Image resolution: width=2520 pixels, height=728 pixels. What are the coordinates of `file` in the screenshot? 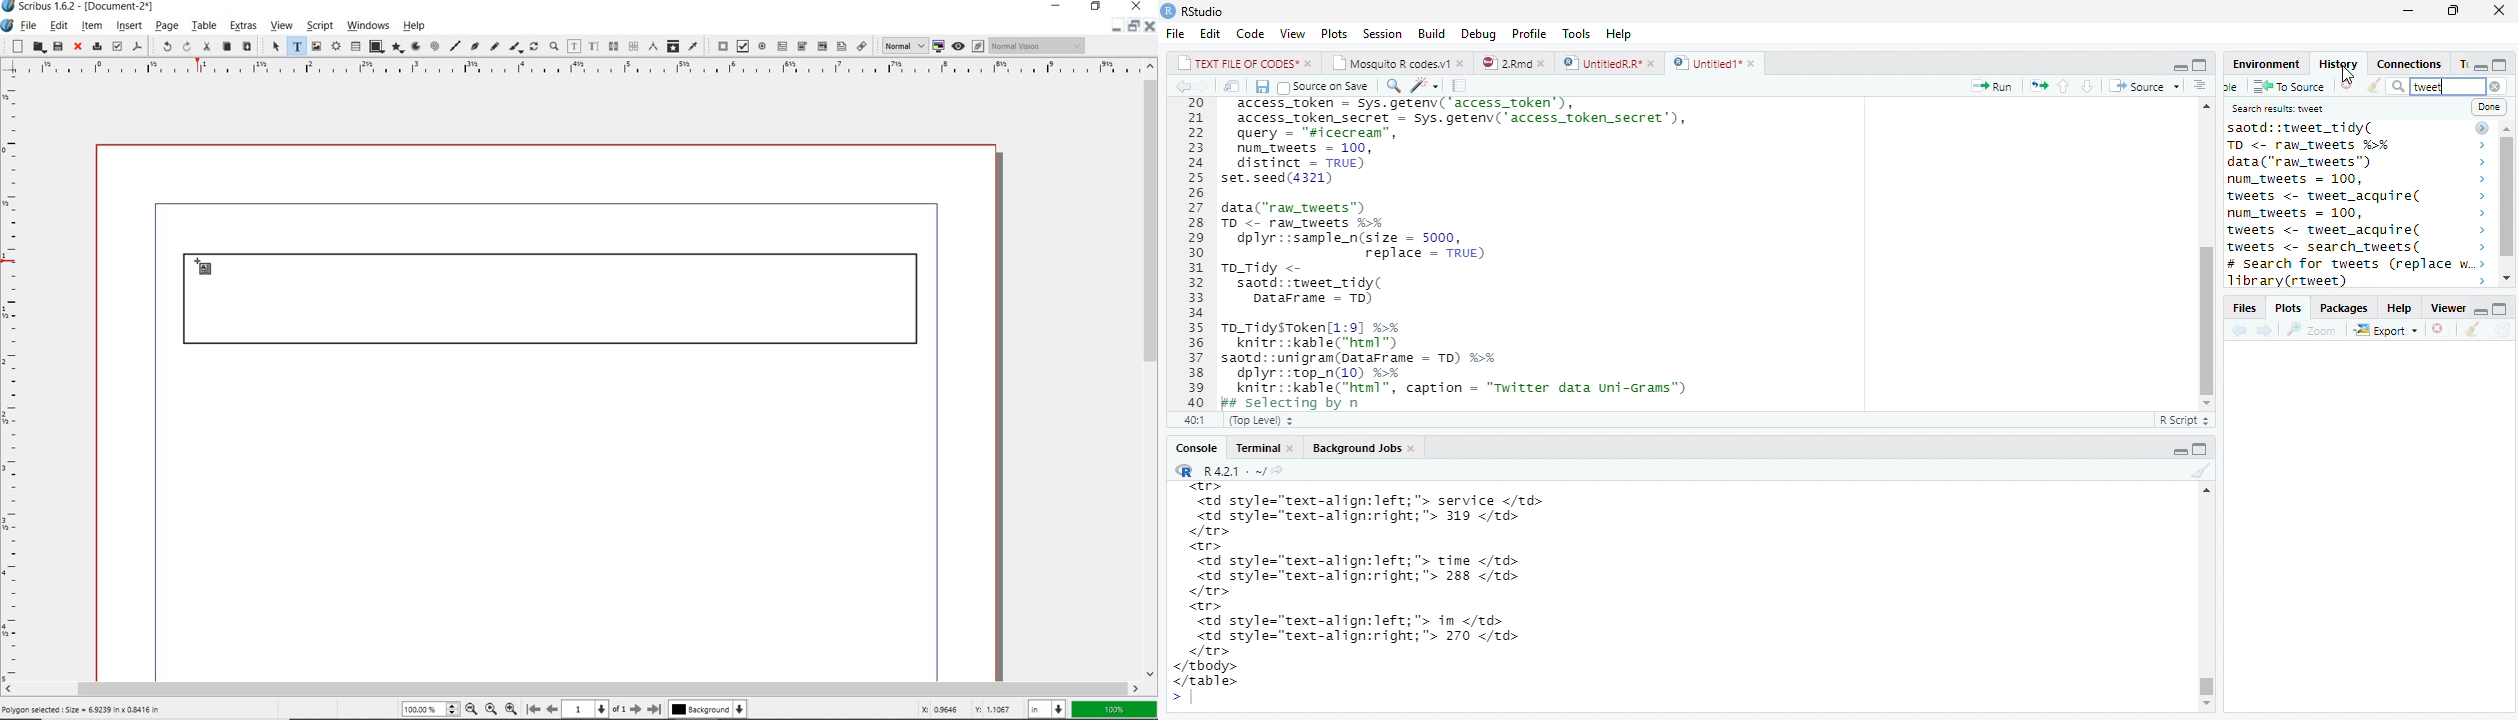 It's located at (29, 26).